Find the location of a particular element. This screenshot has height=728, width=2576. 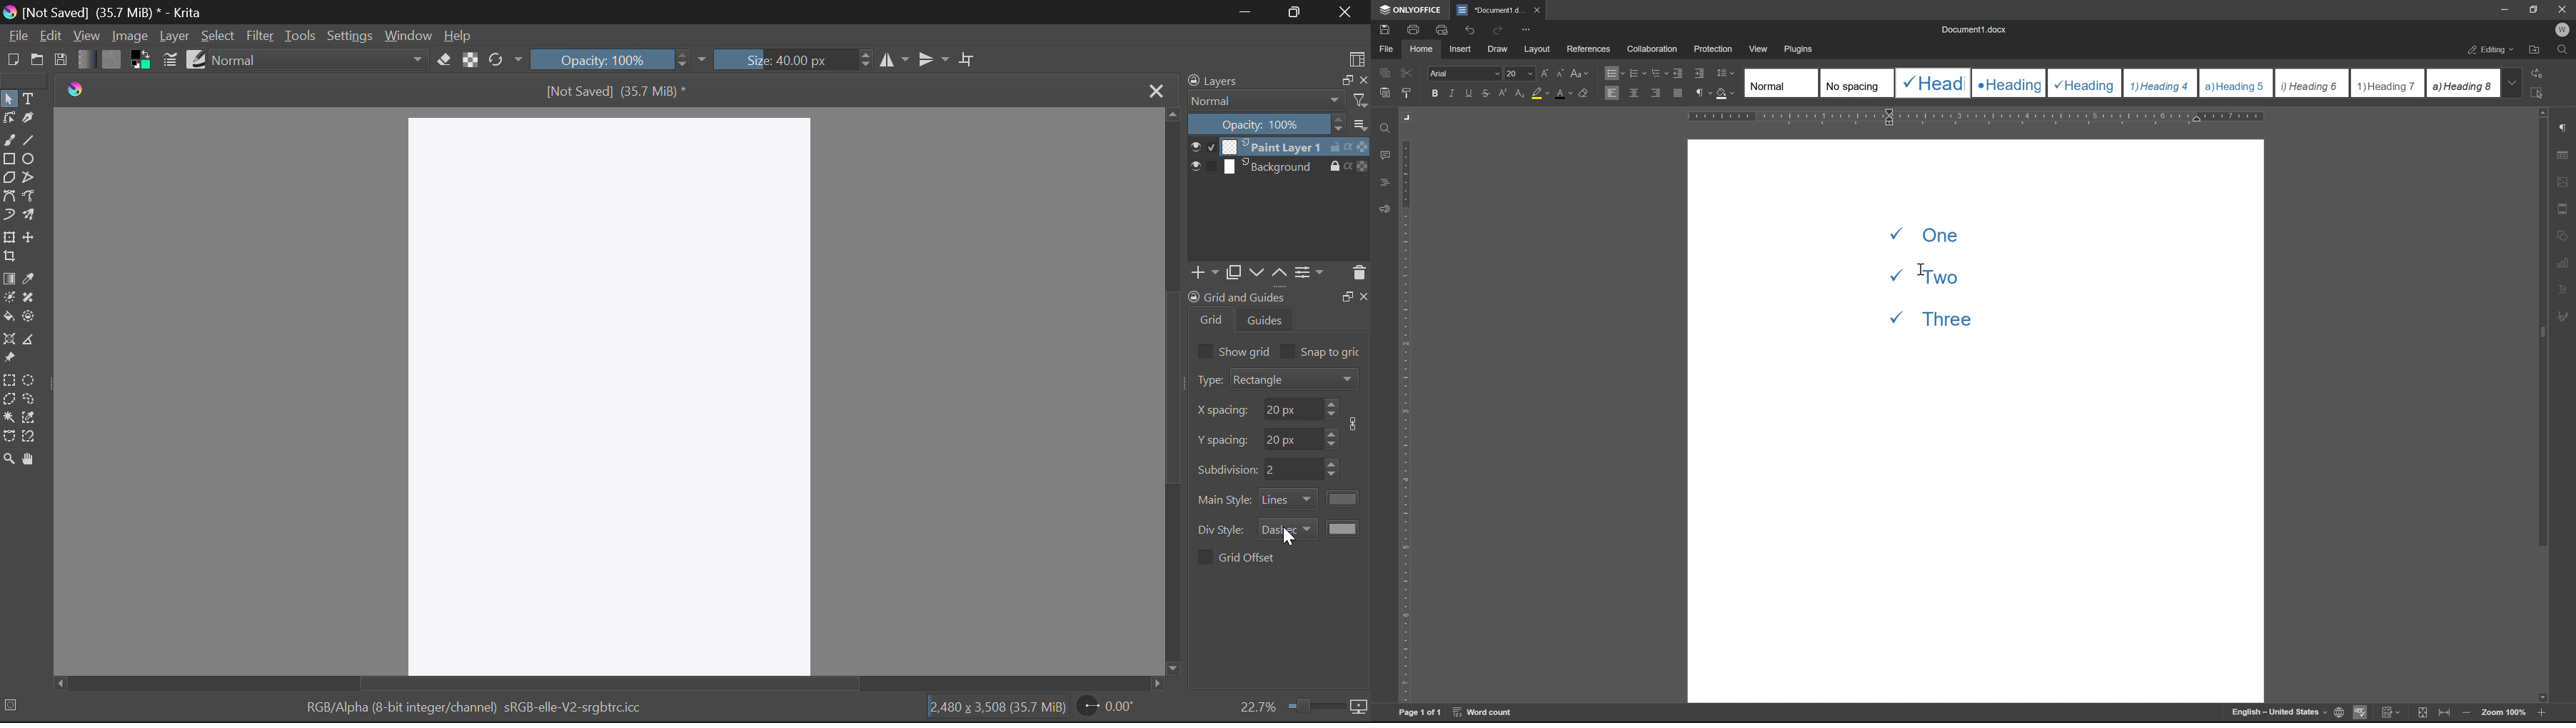

home is located at coordinates (1421, 48).